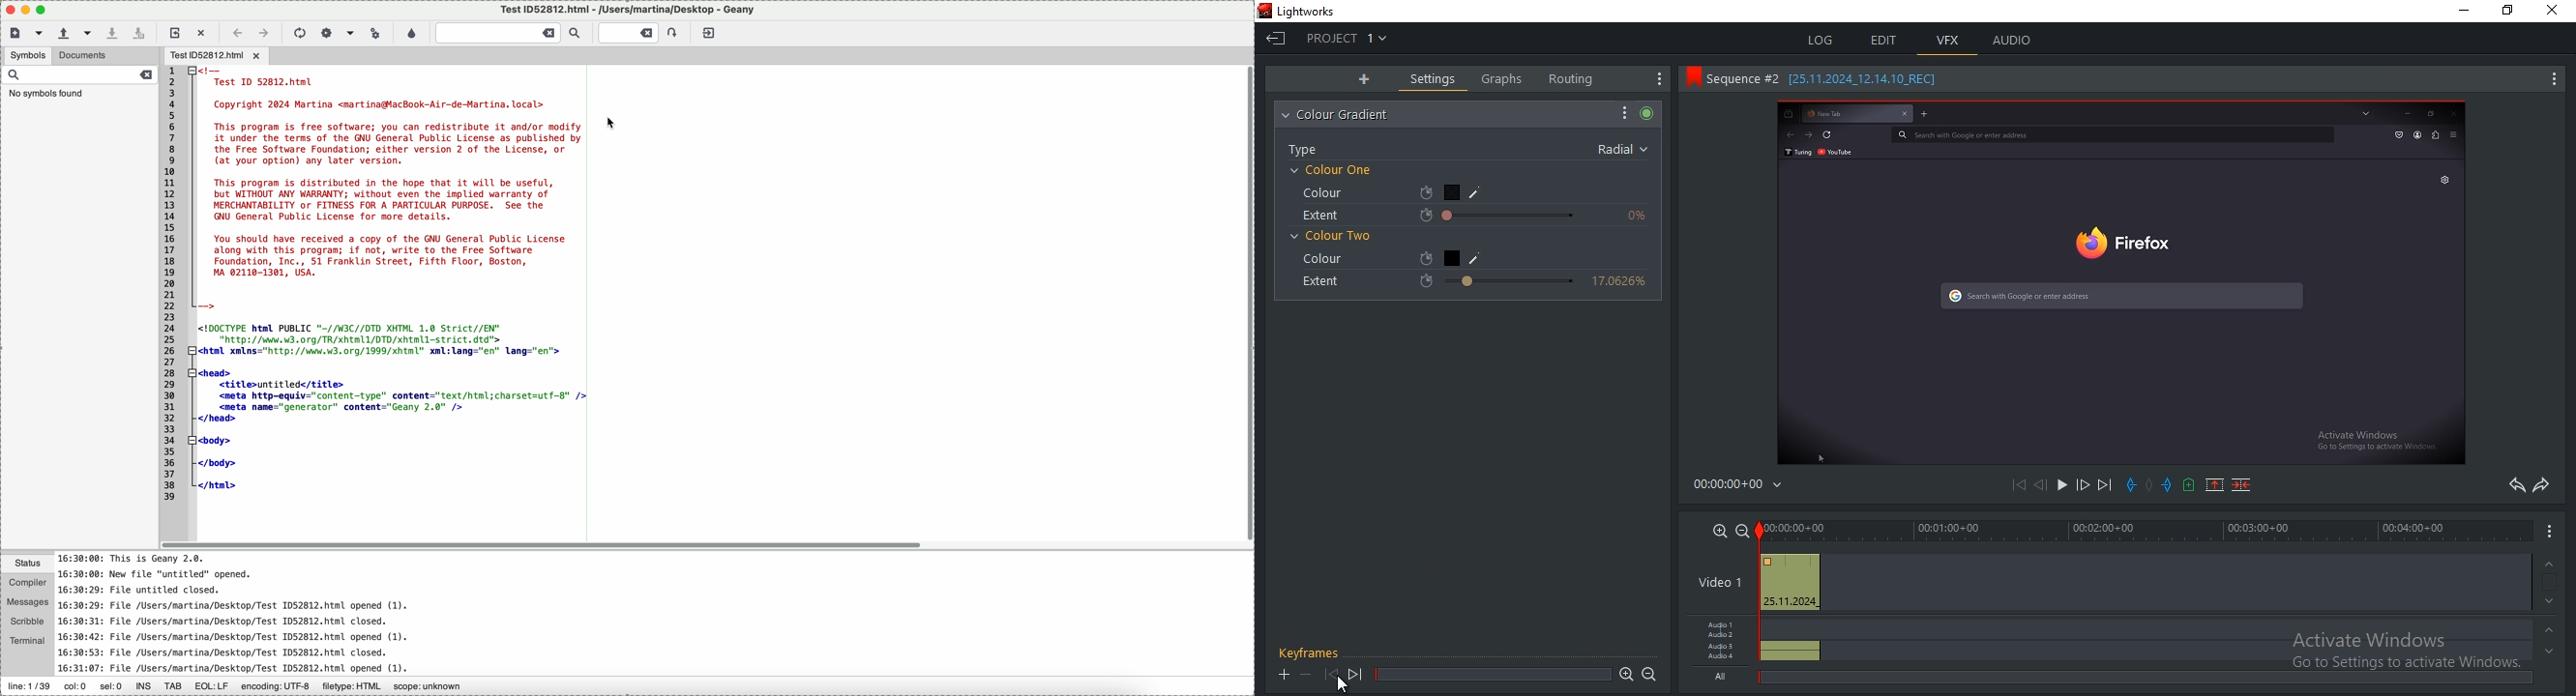 This screenshot has width=2576, height=700. Describe the element at coordinates (1821, 42) in the screenshot. I see `log` at that location.